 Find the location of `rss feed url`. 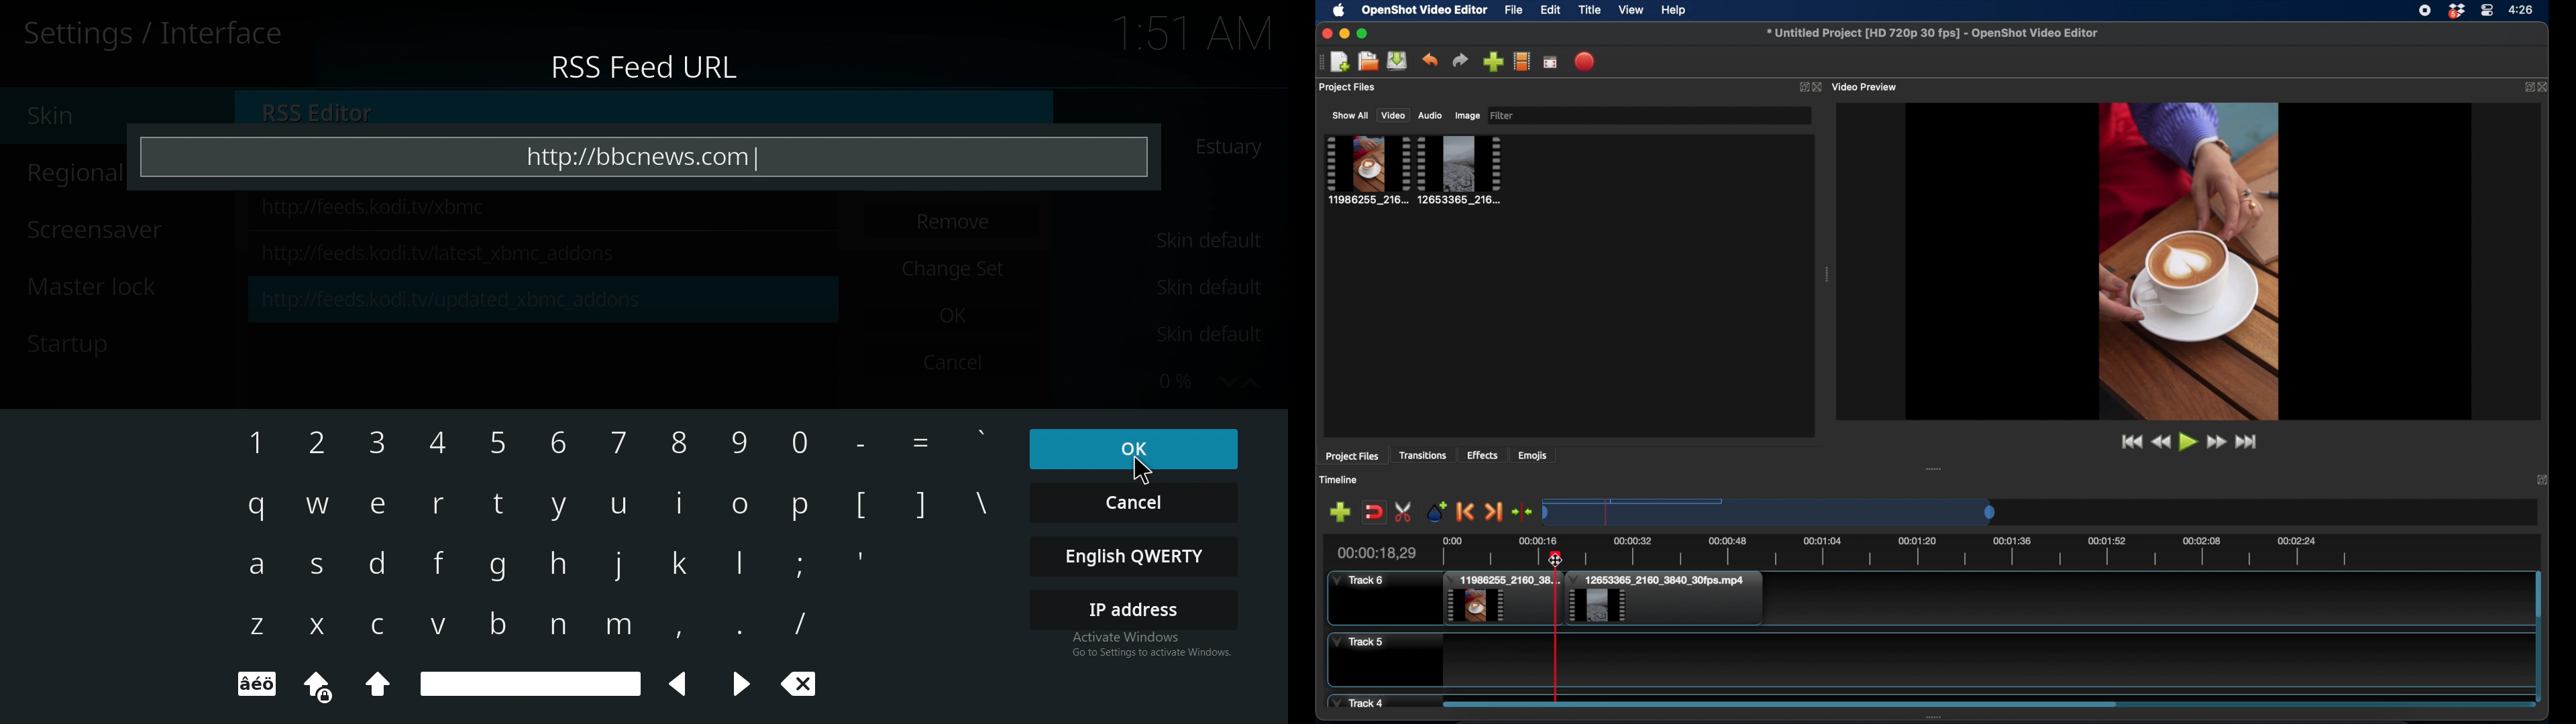

rss feed url is located at coordinates (645, 69).